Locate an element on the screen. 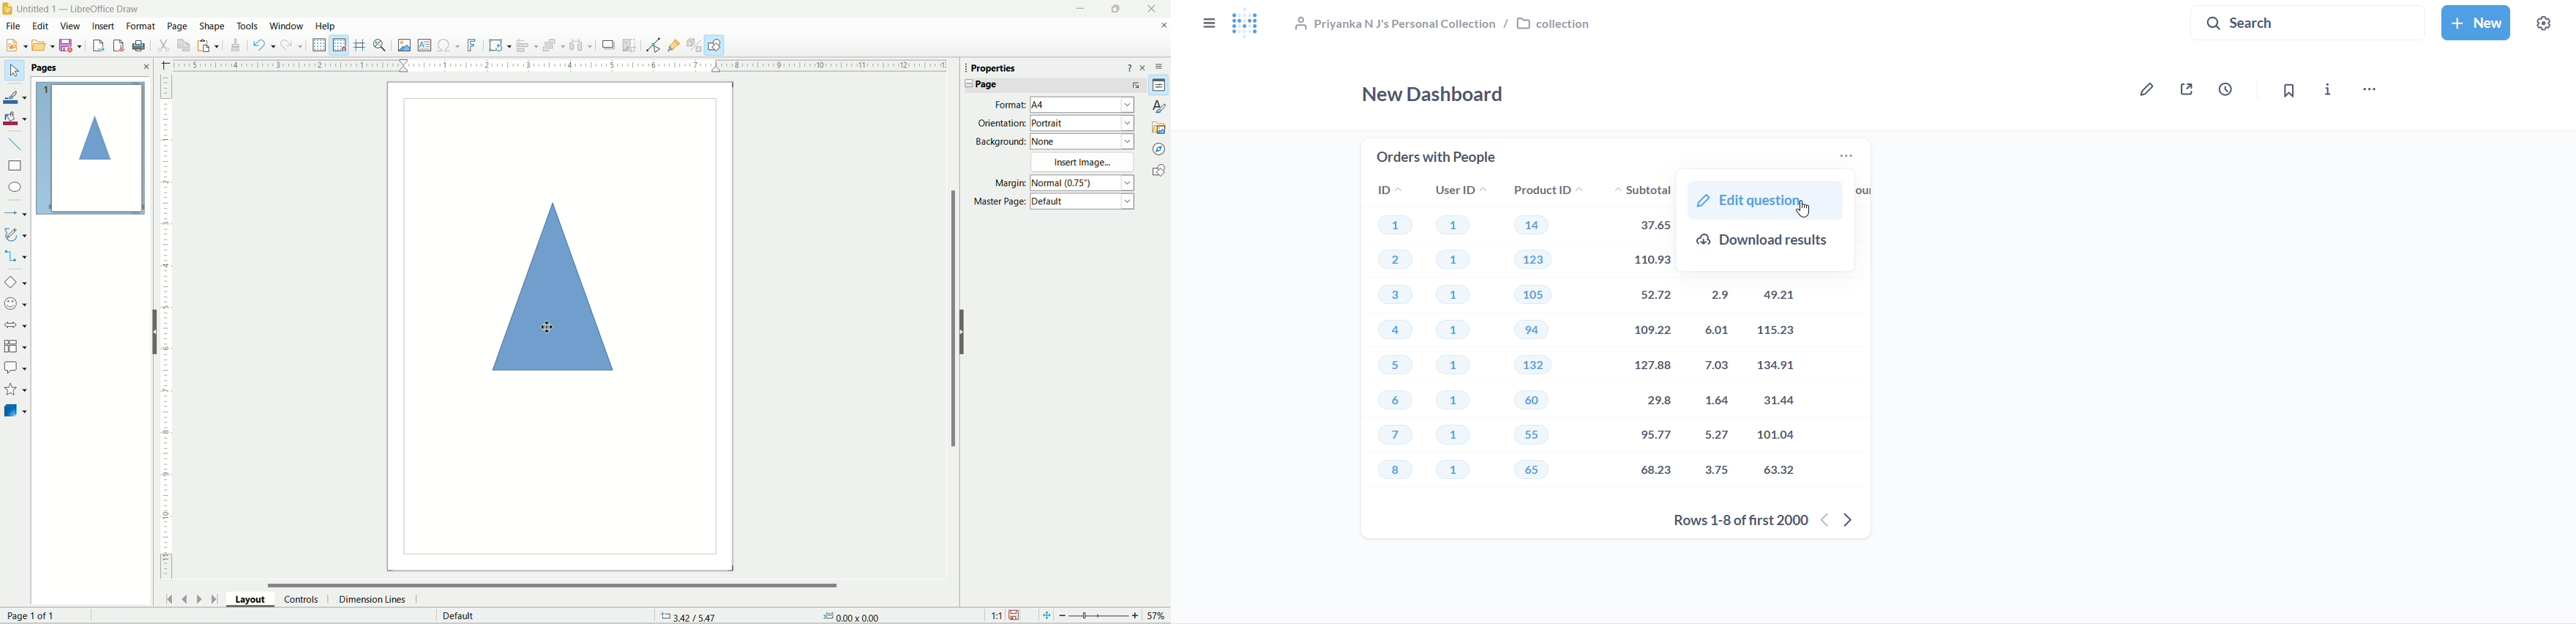 Image resolution: width=2576 pixels, height=644 pixels. Insert fontwork text is located at coordinates (473, 44).